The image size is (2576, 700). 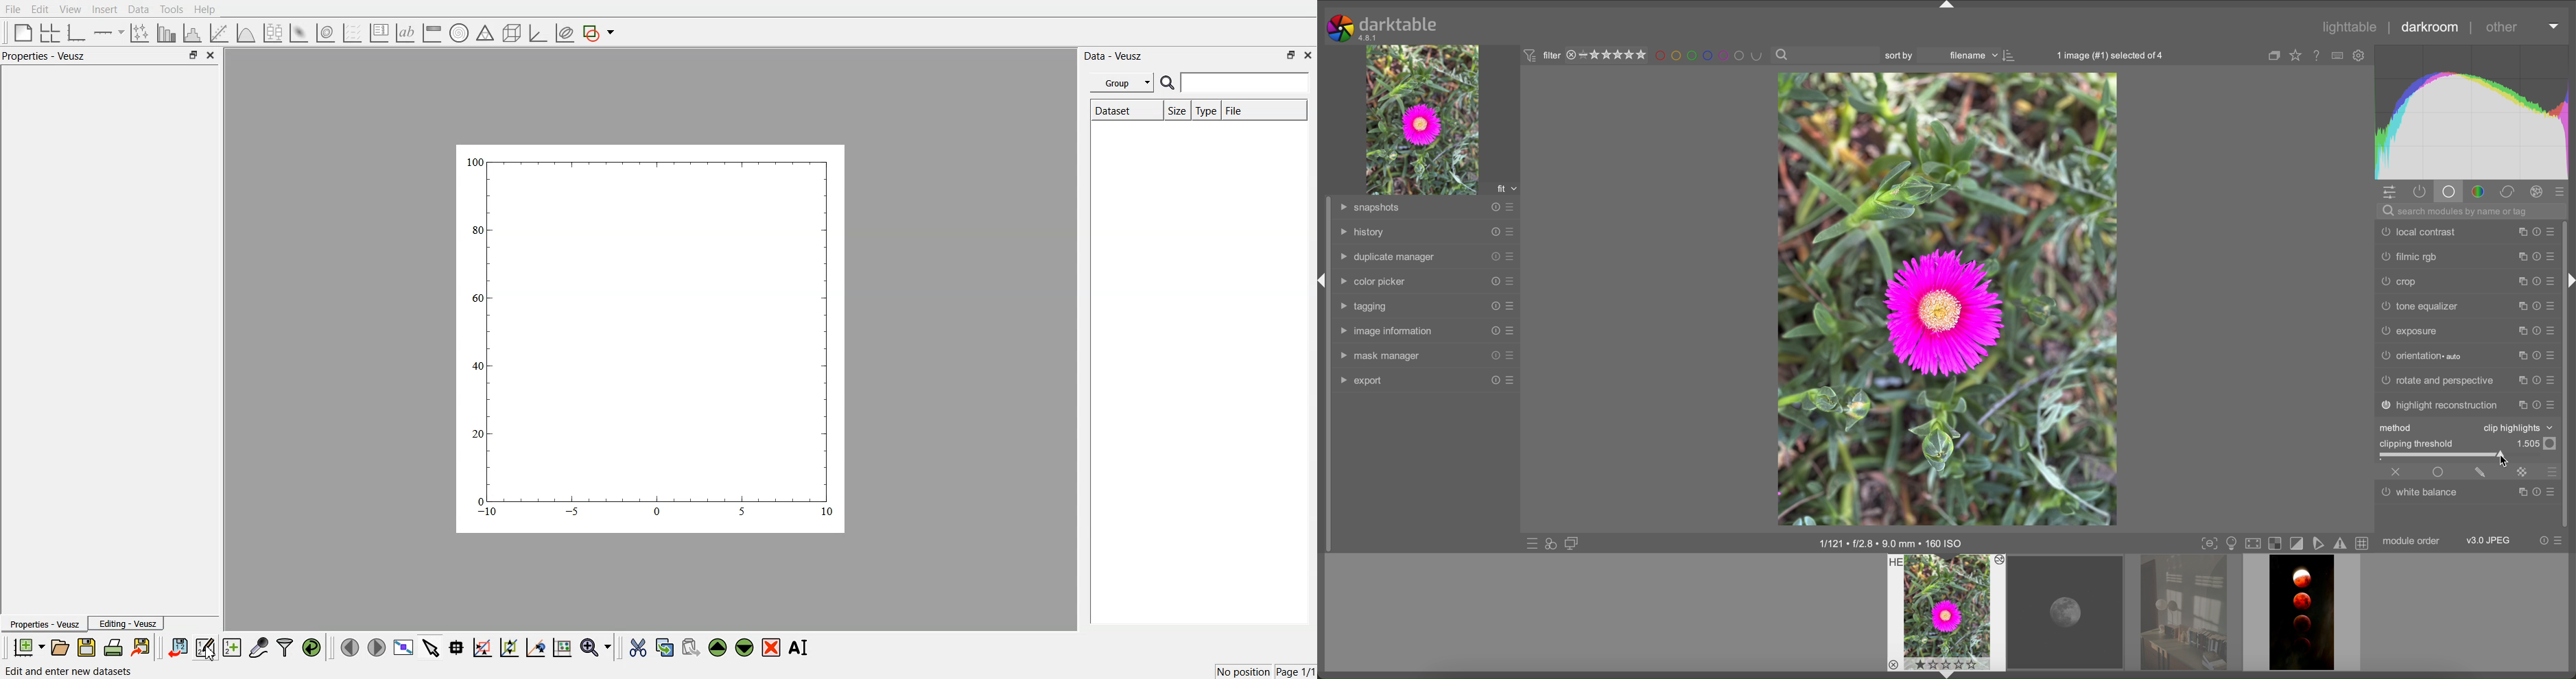 I want to click on export, so click(x=142, y=647).